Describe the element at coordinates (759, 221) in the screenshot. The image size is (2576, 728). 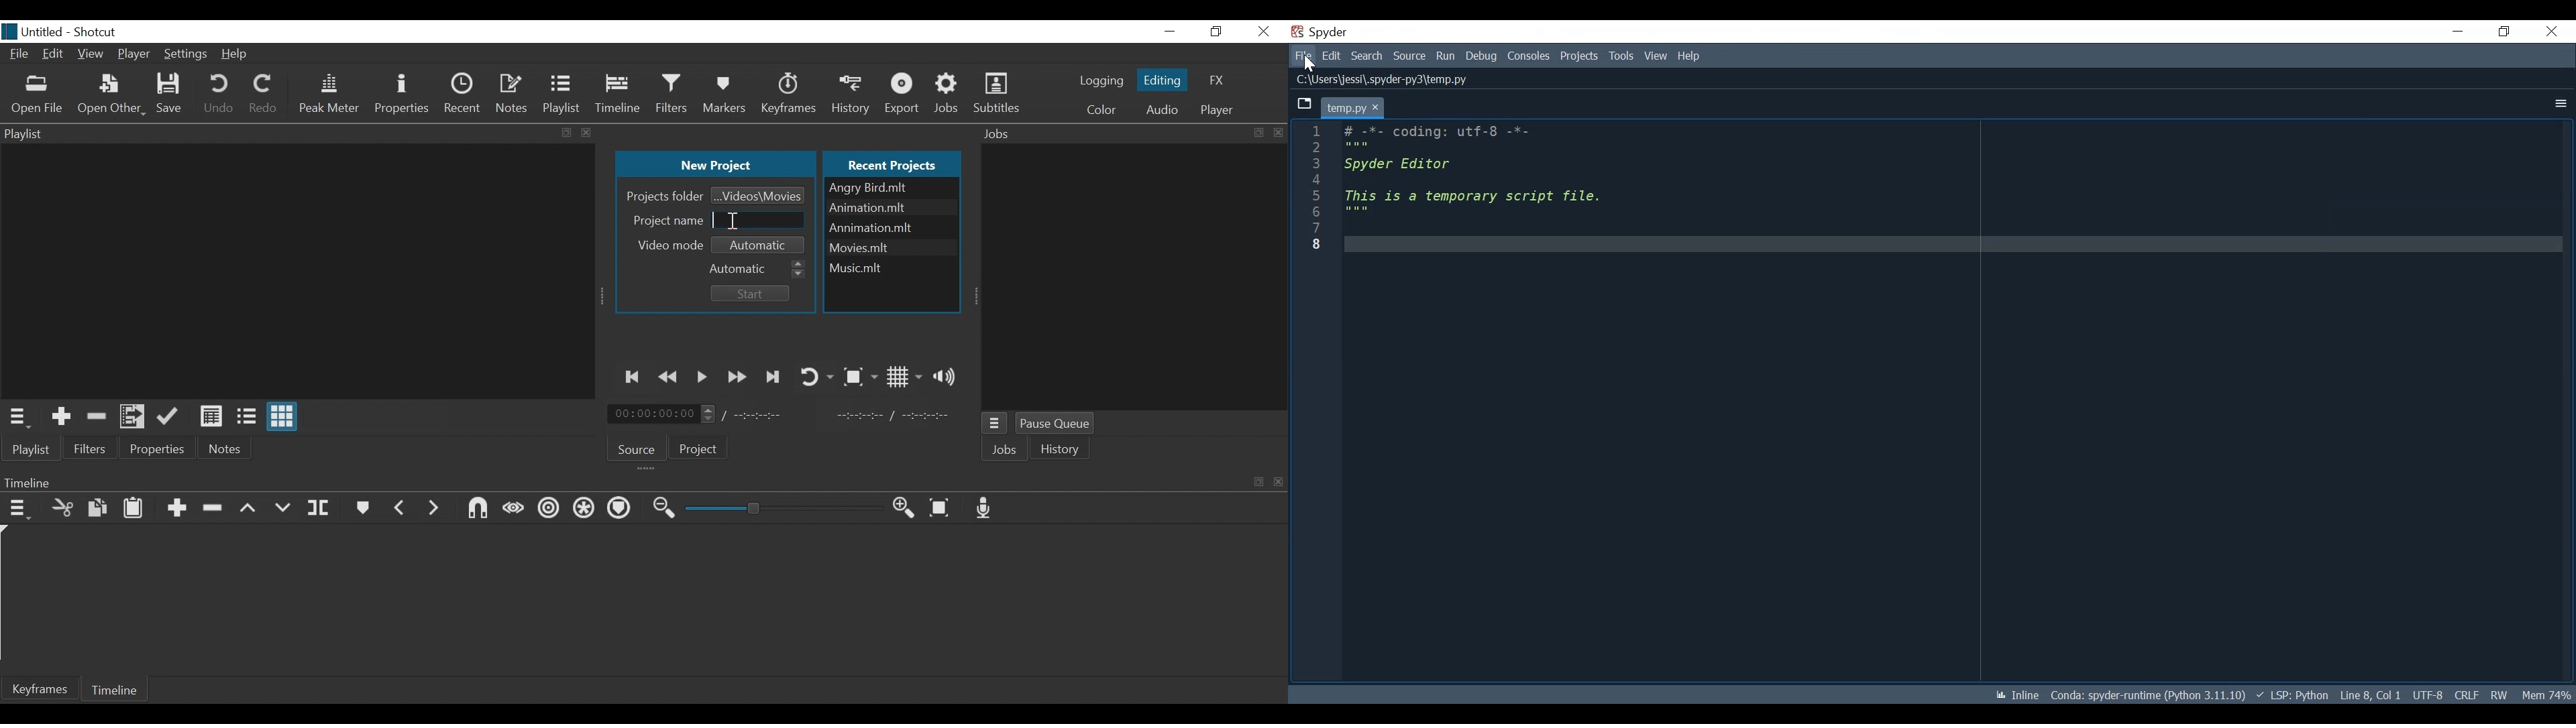
I see `Project Field name` at that location.